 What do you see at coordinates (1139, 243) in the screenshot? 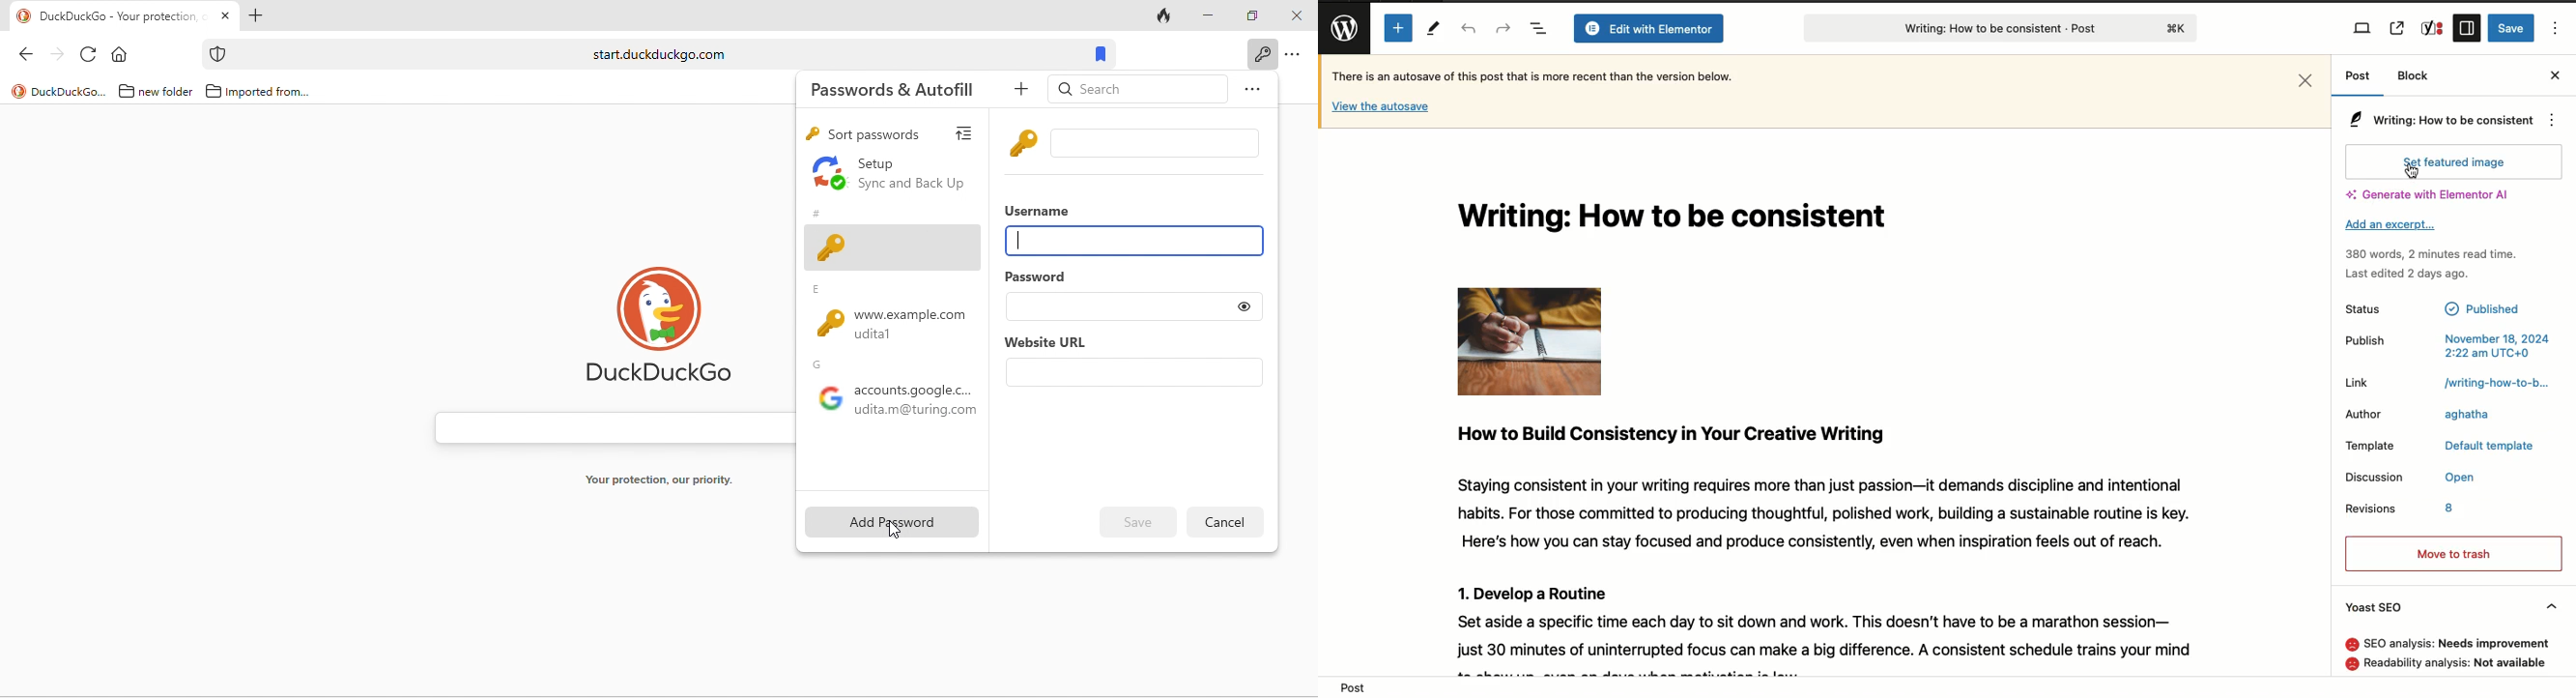
I see `username input box` at bounding box center [1139, 243].